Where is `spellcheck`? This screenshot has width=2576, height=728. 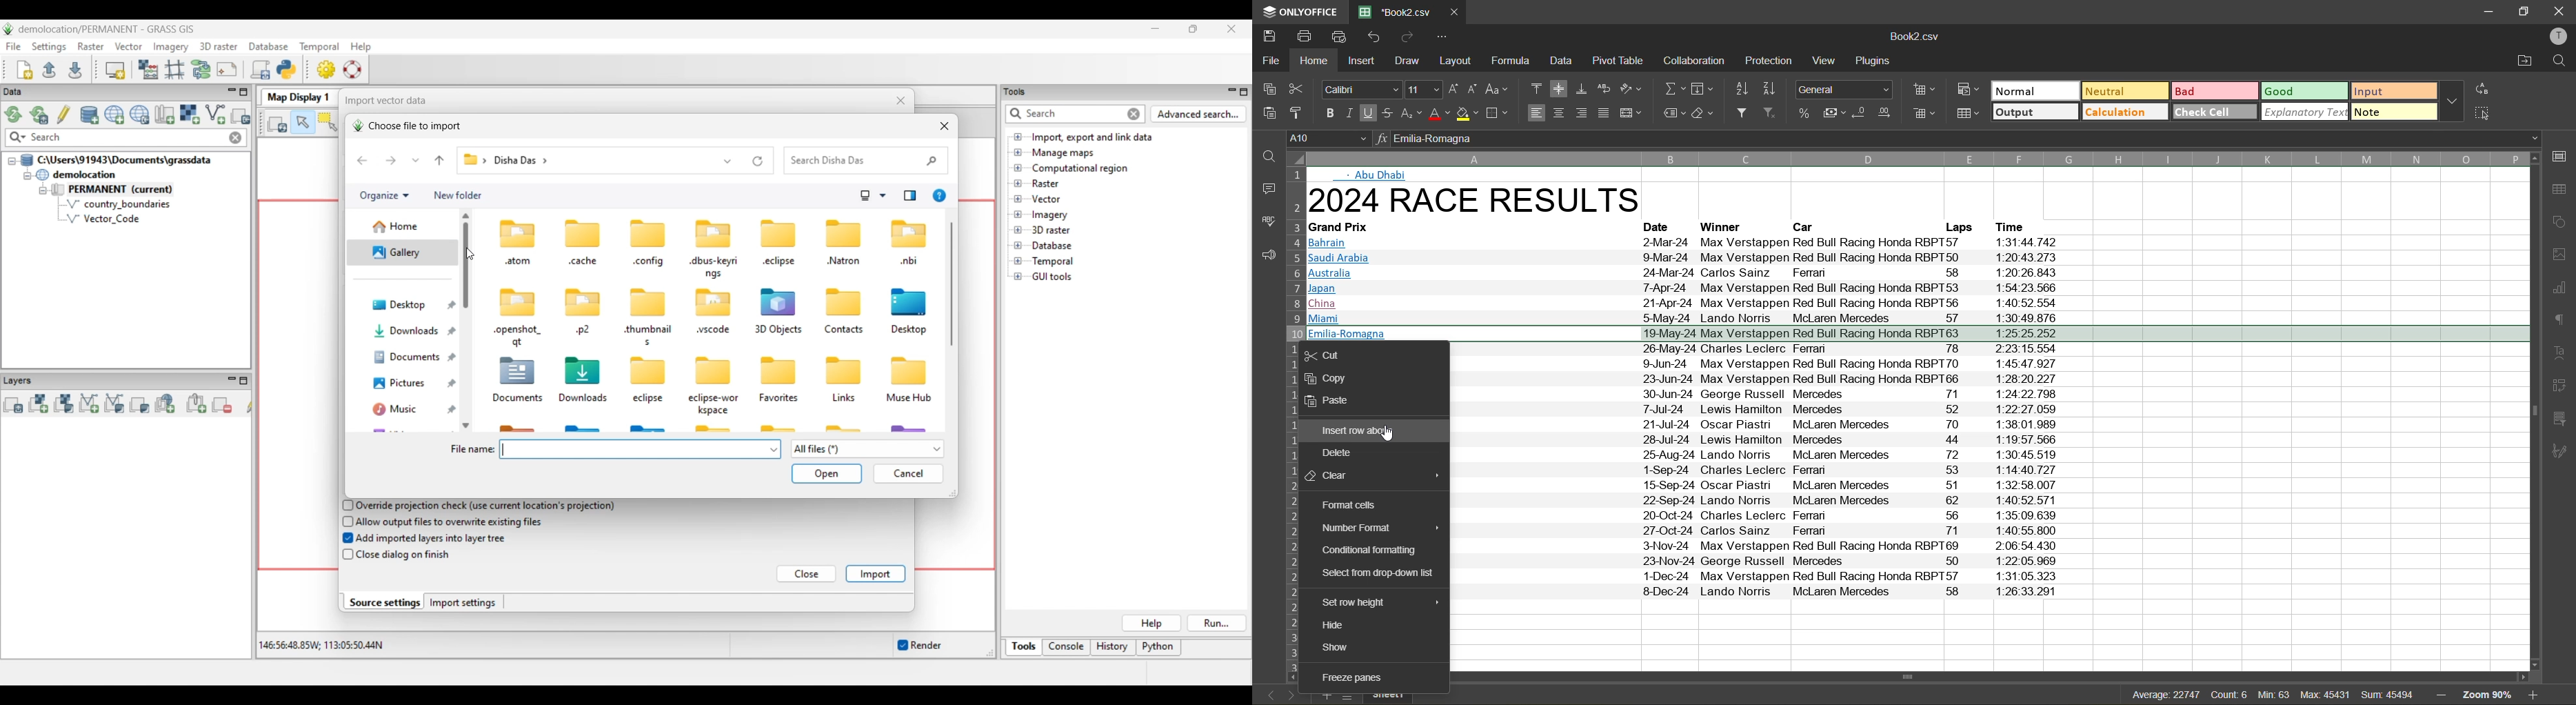
spellcheck is located at coordinates (1265, 223).